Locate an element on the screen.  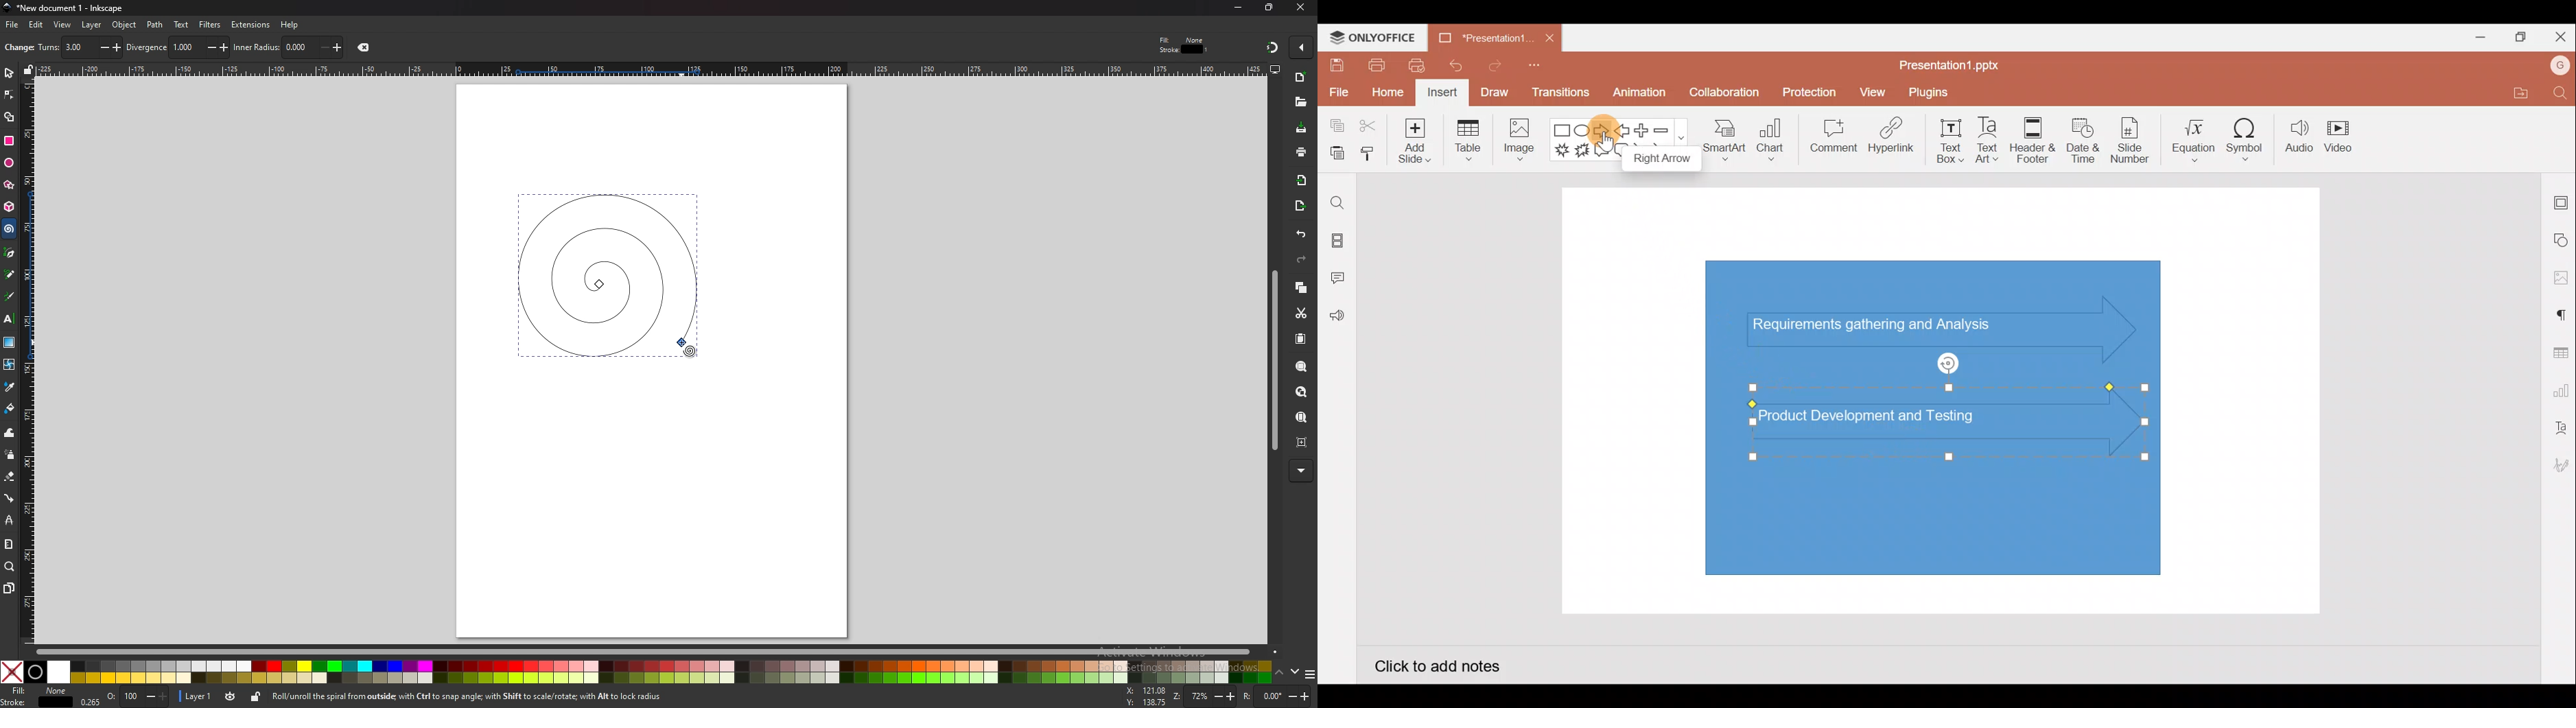
Home is located at coordinates (1388, 94).